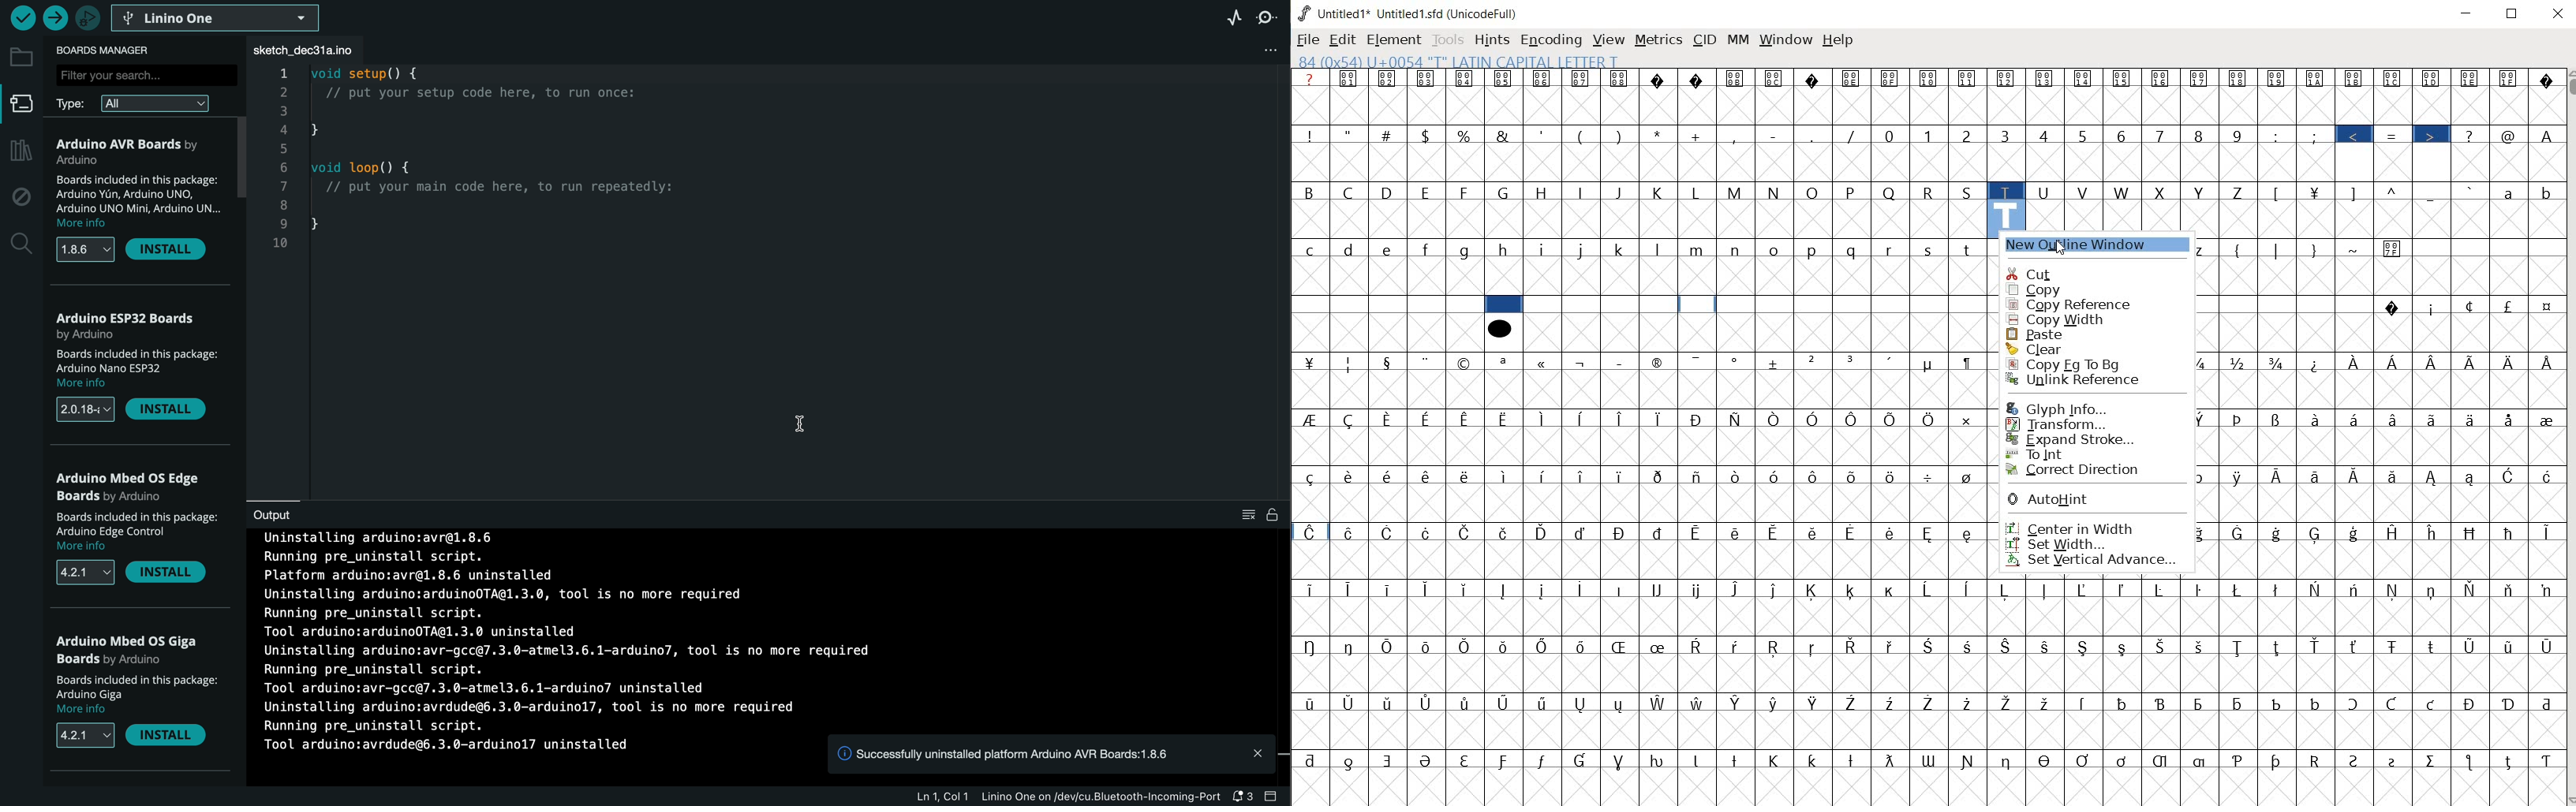  Describe the element at coordinates (1815, 250) in the screenshot. I see `p` at that location.